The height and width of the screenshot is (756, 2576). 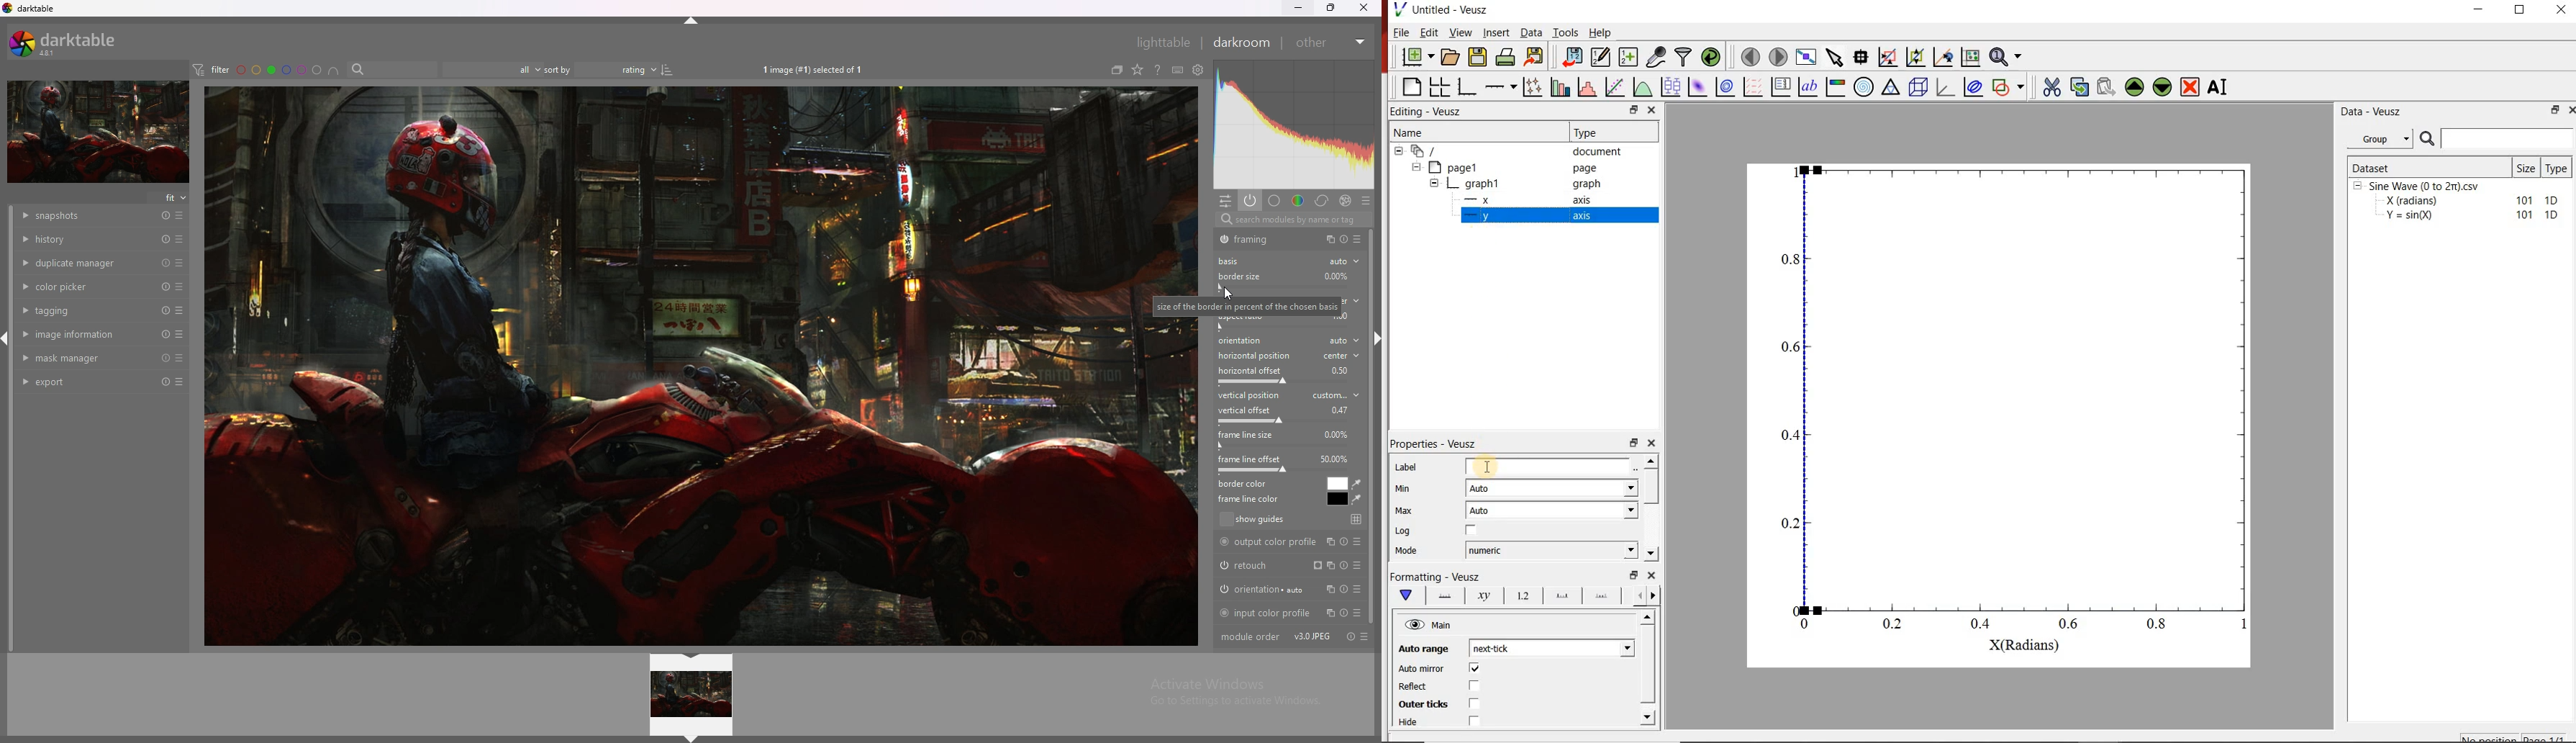 What do you see at coordinates (1589, 131) in the screenshot?
I see `Type` at bounding box center [1589, 131].